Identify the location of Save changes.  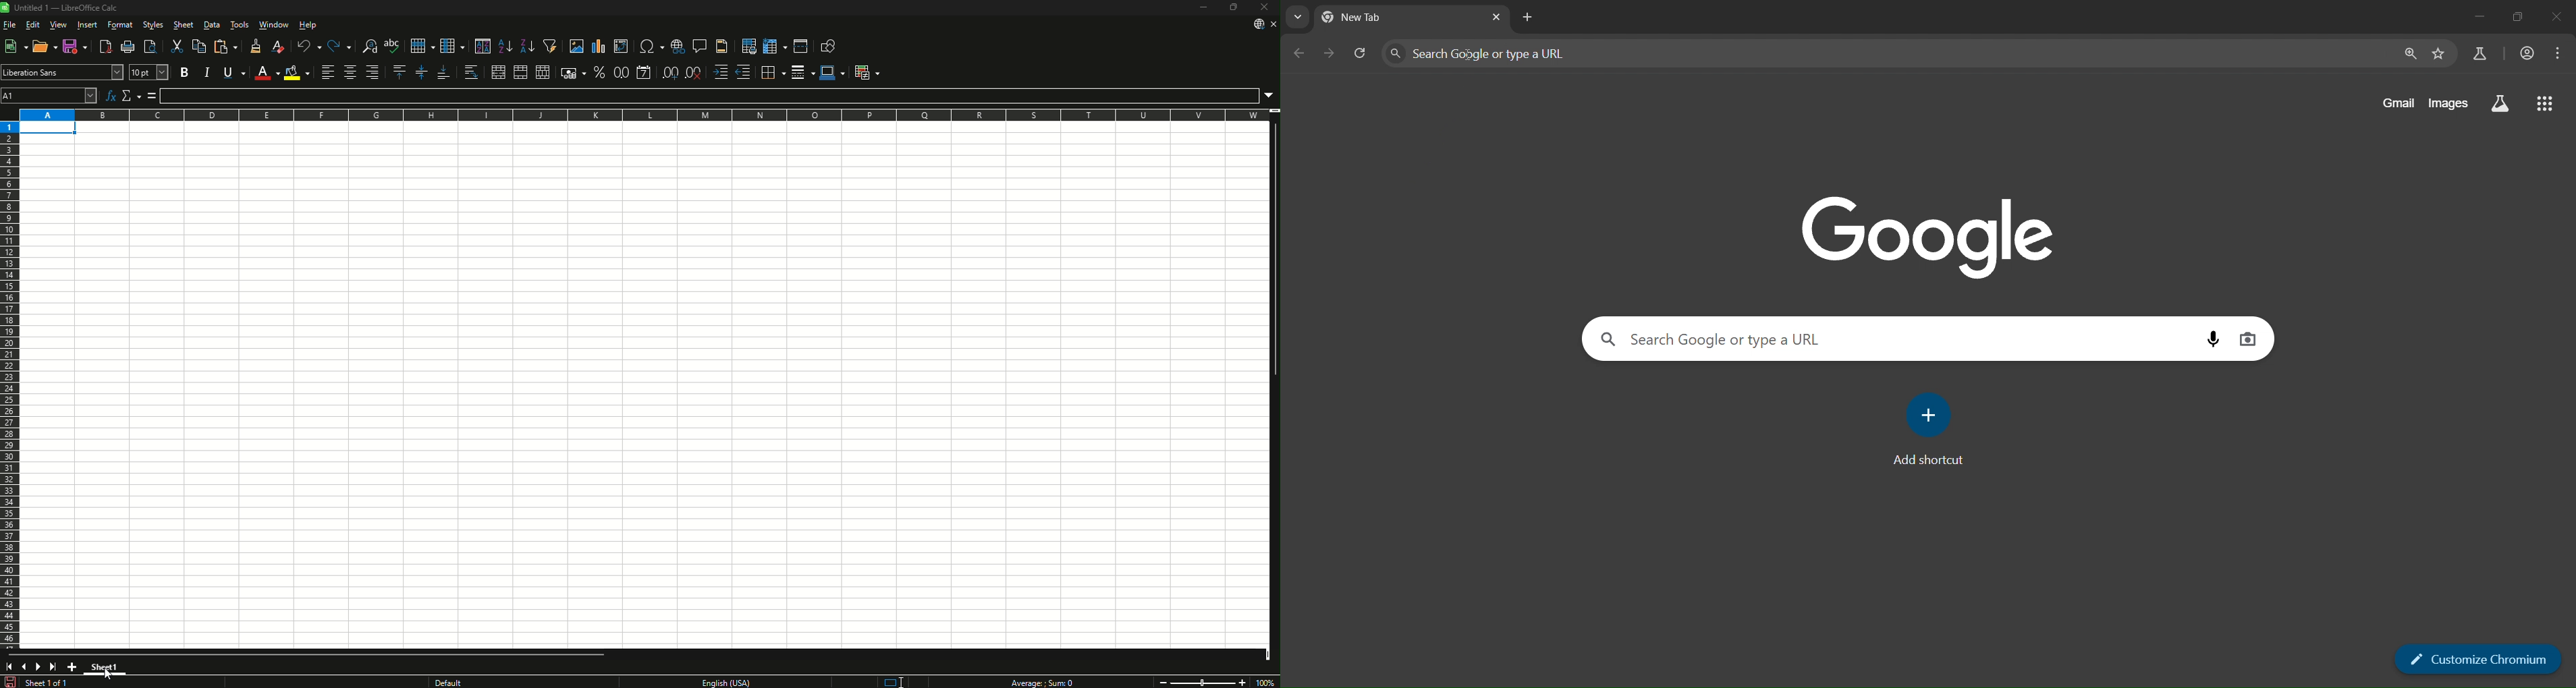
(10, 681).